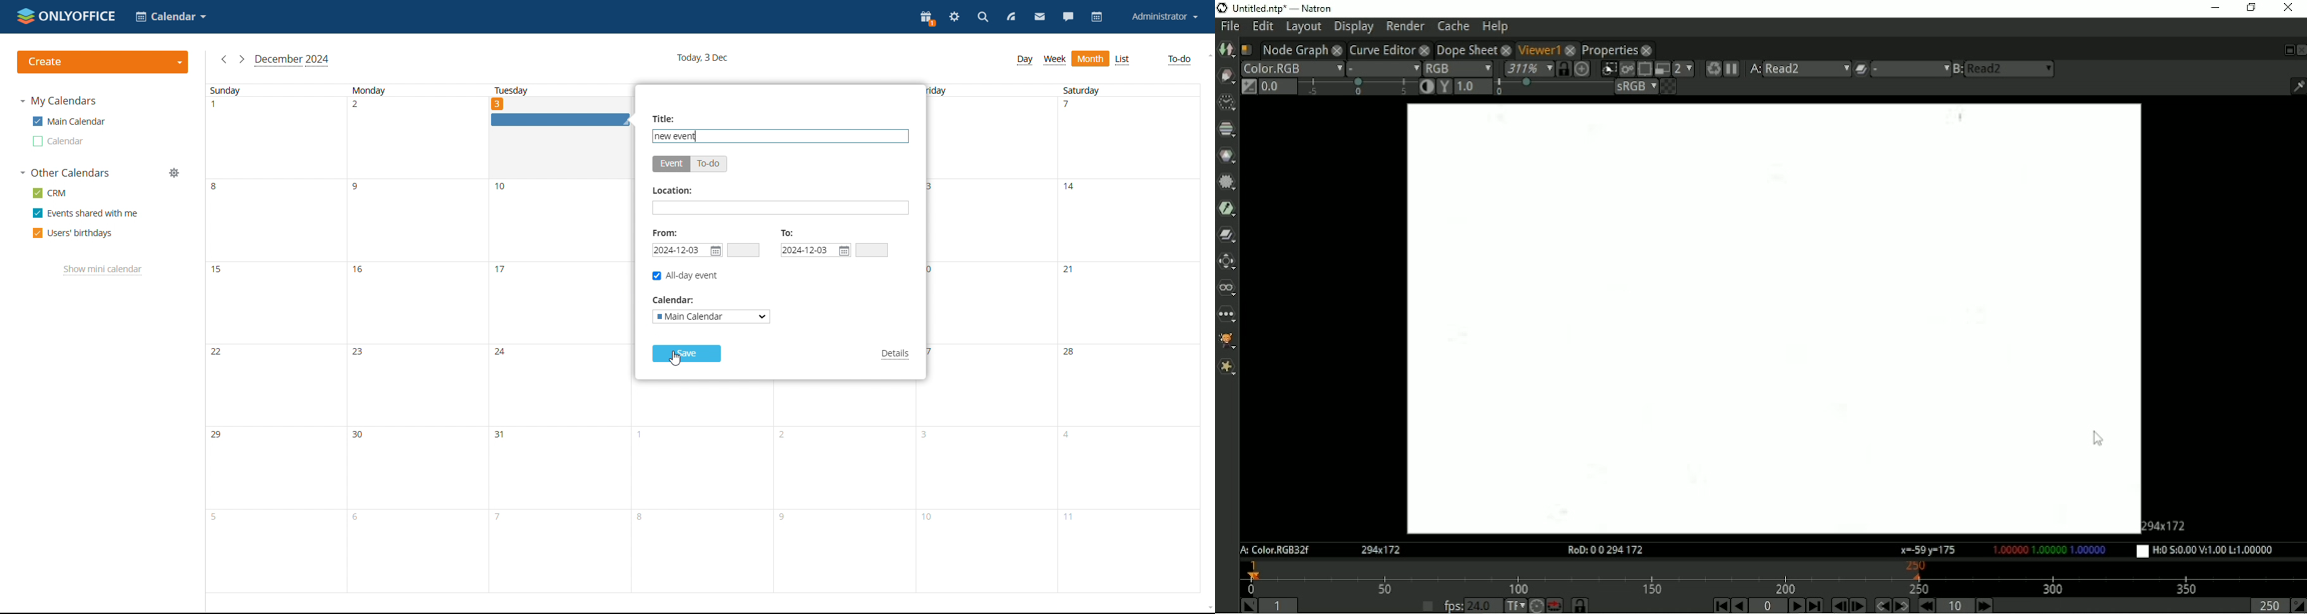 The image size is (2324, 616). What do you see at coordinates (2012, 69) in the screenshot?
I see `b menu` at bounding box center [2012, 69].